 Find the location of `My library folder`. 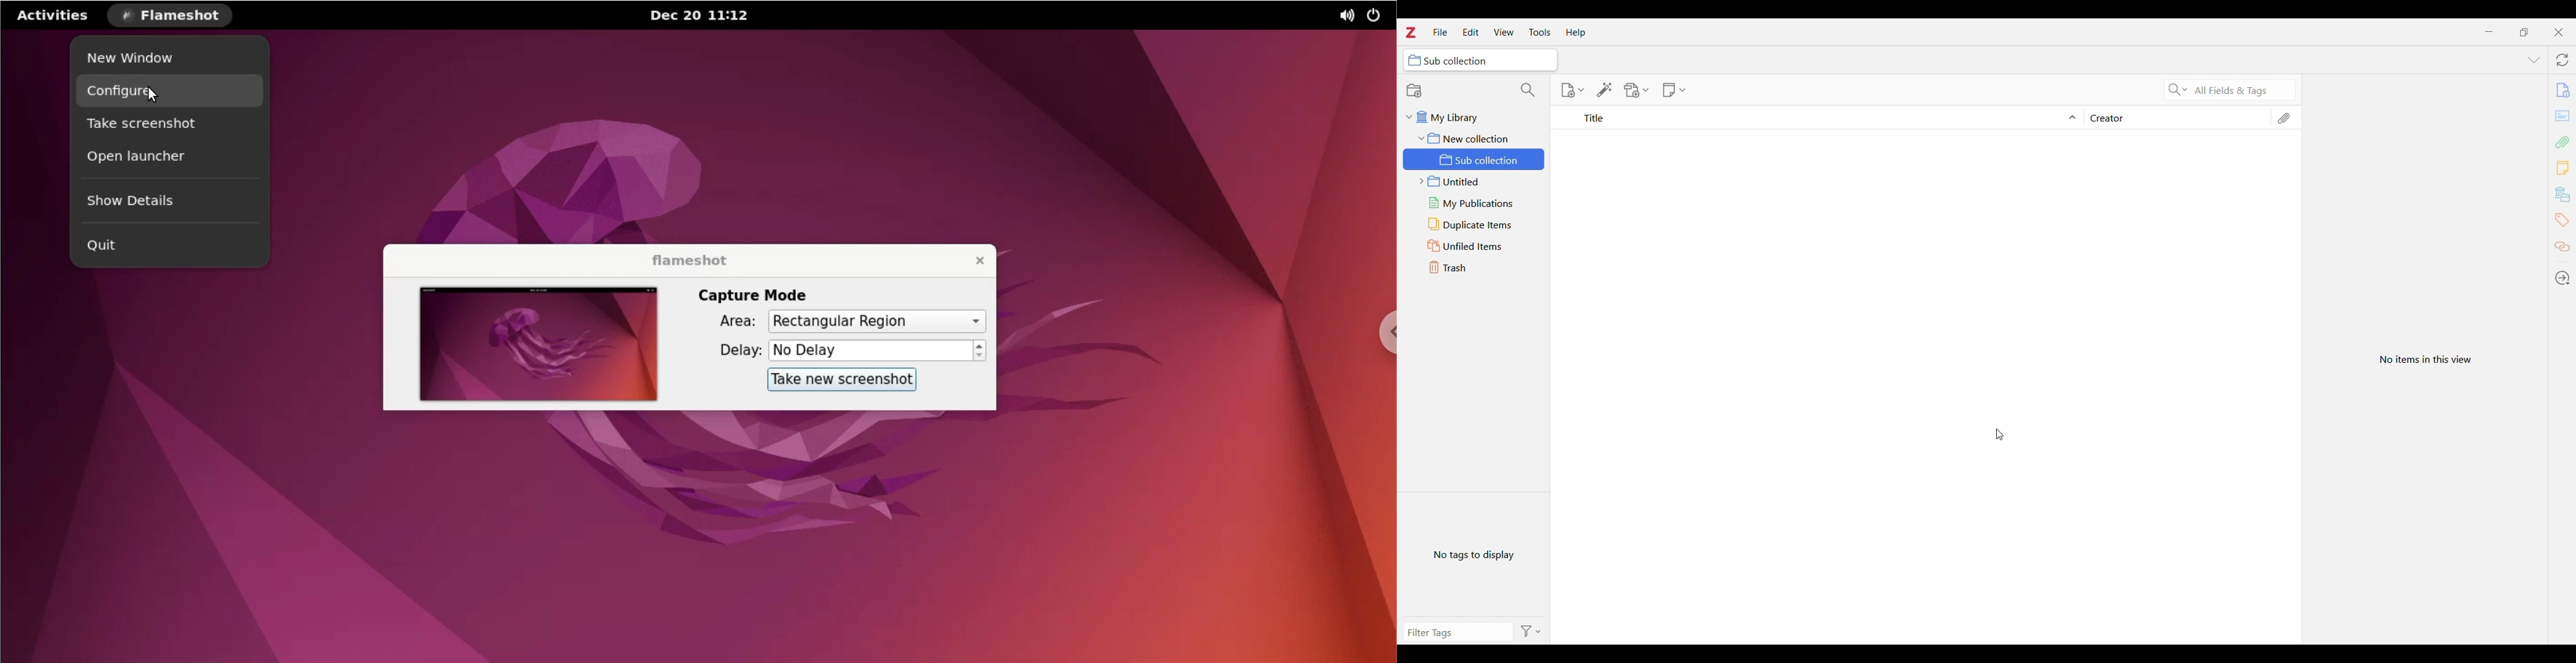

My library folder is located at coordinates (1474, 117).